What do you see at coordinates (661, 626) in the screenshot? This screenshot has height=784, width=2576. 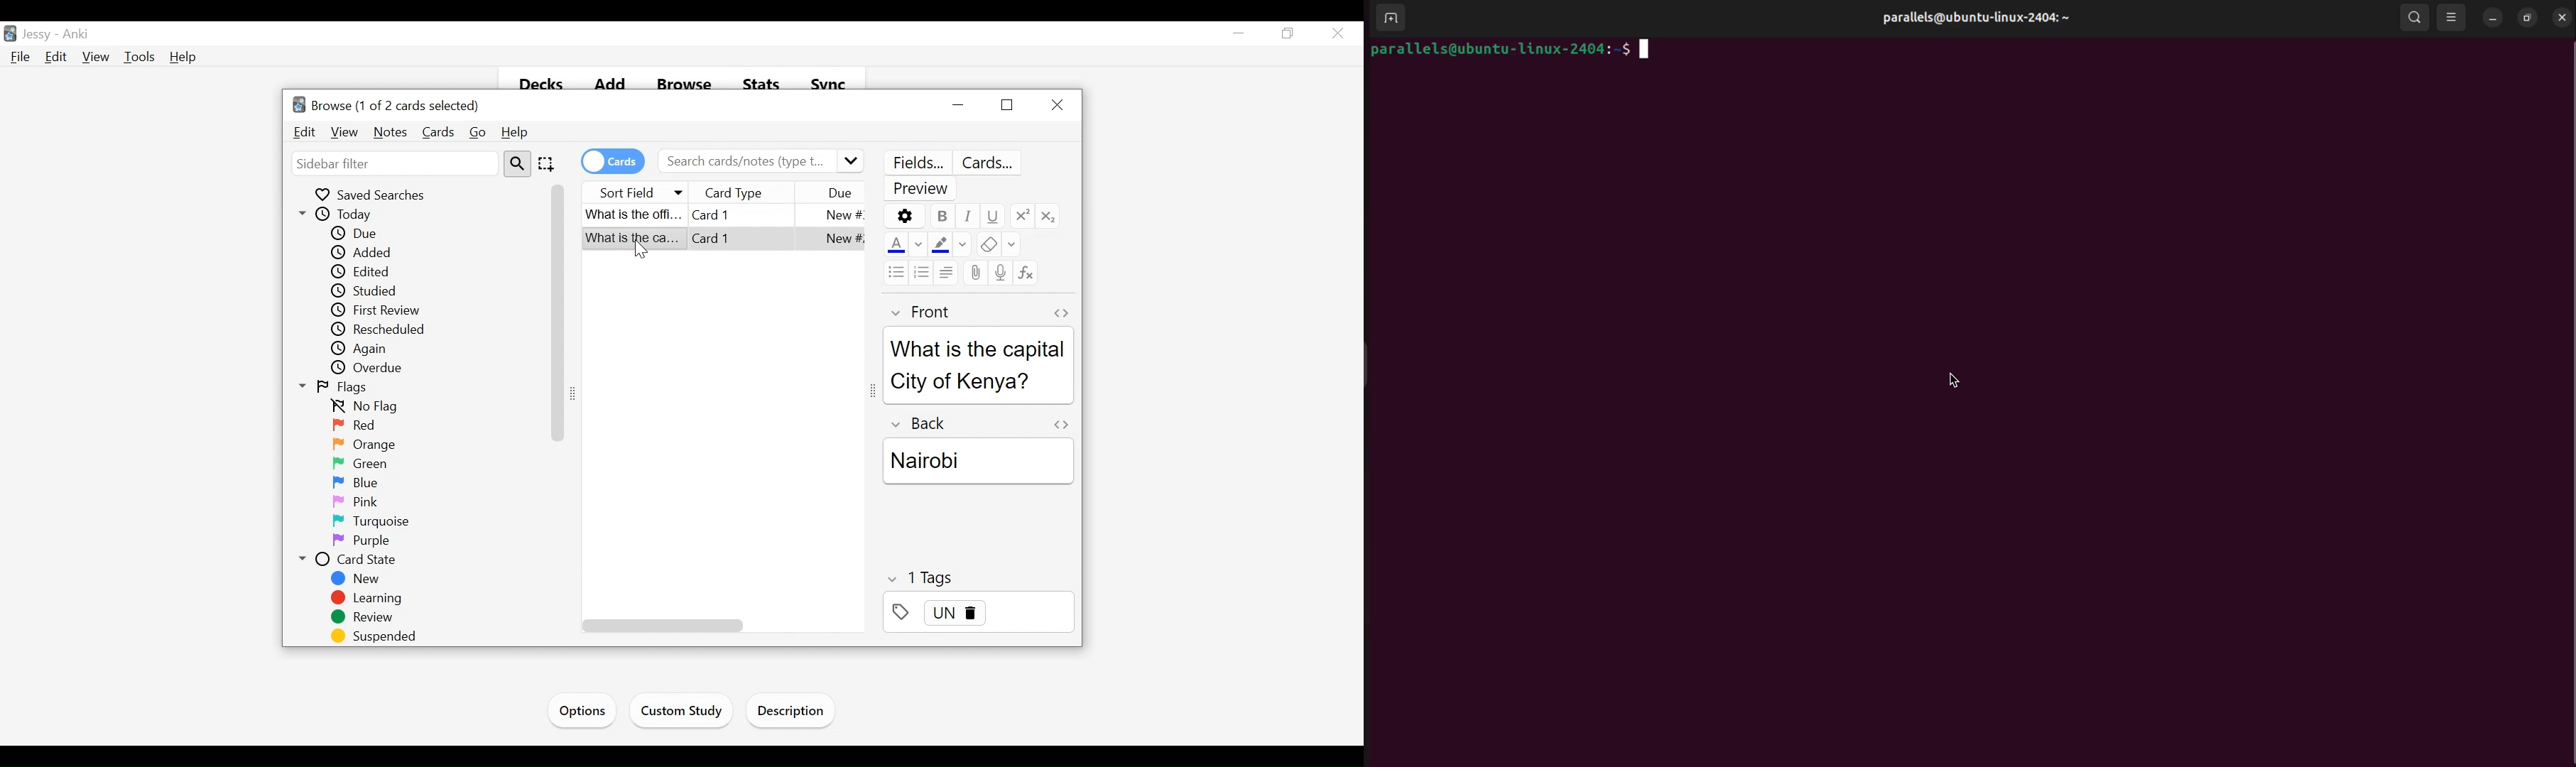 I see `Horizontal Scroll bar` at bounding box center [661, 626].